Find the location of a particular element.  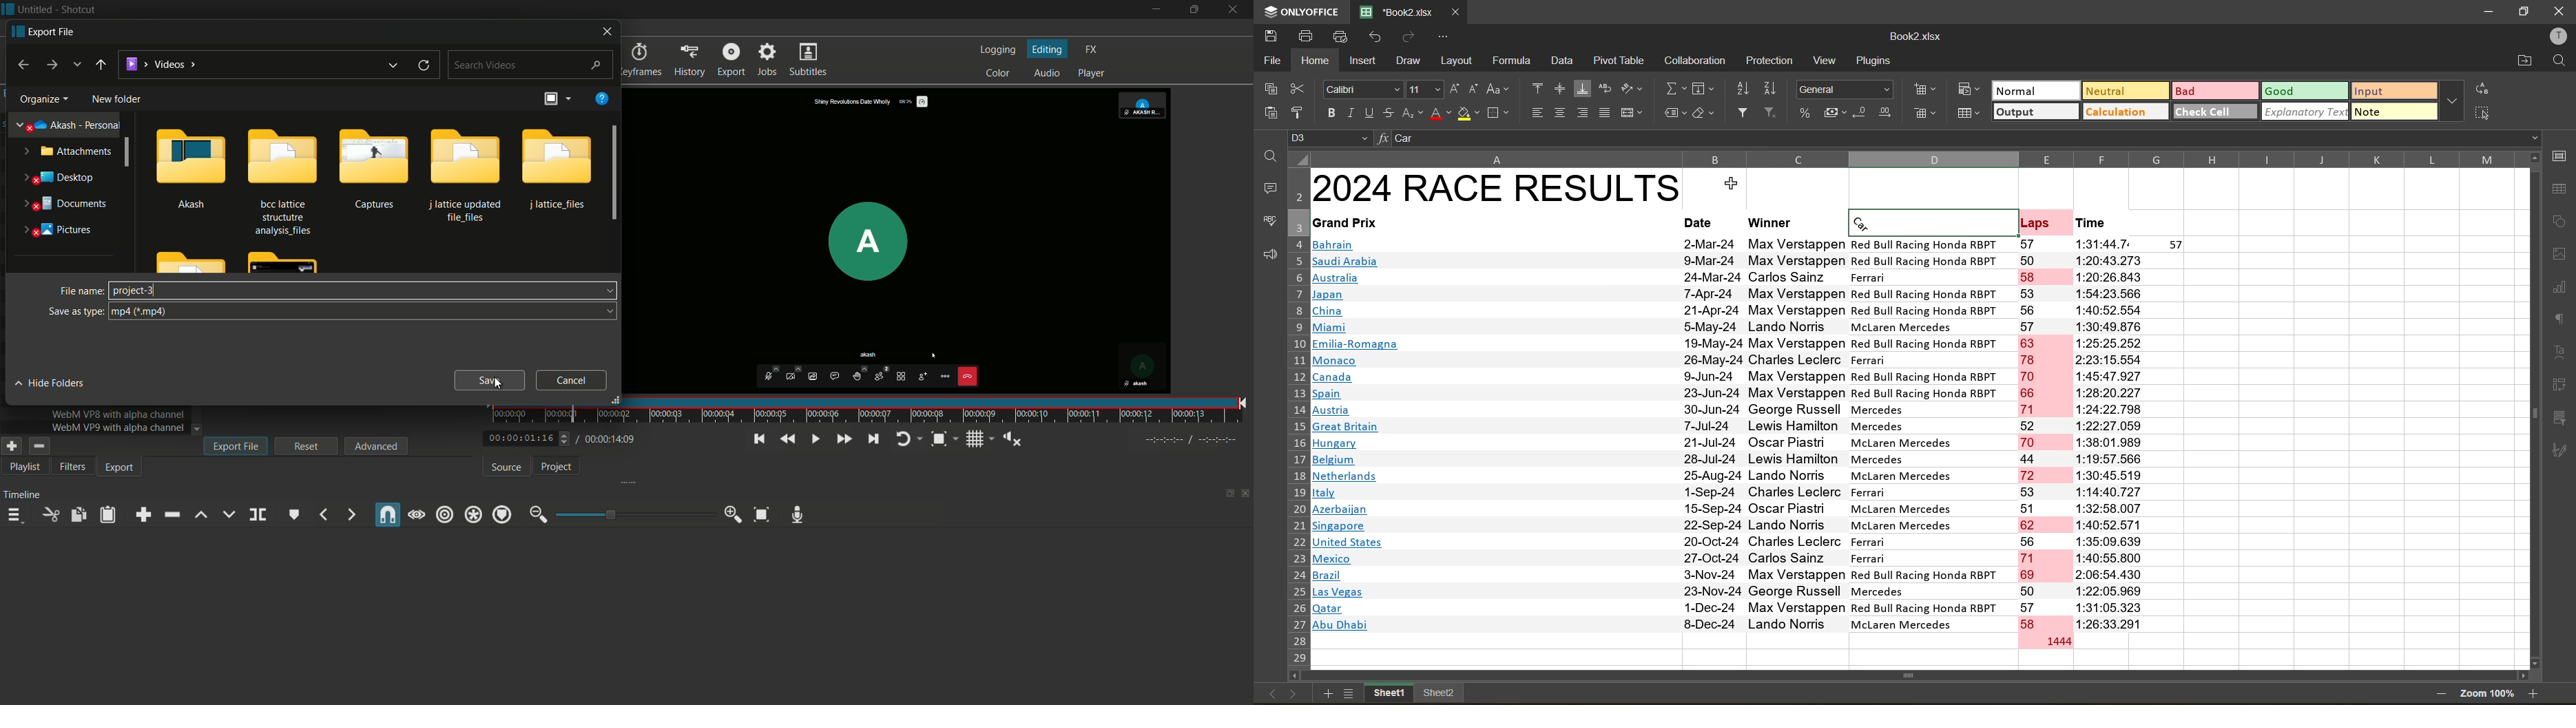

explanatory text is located at coordinates (2306, 114).